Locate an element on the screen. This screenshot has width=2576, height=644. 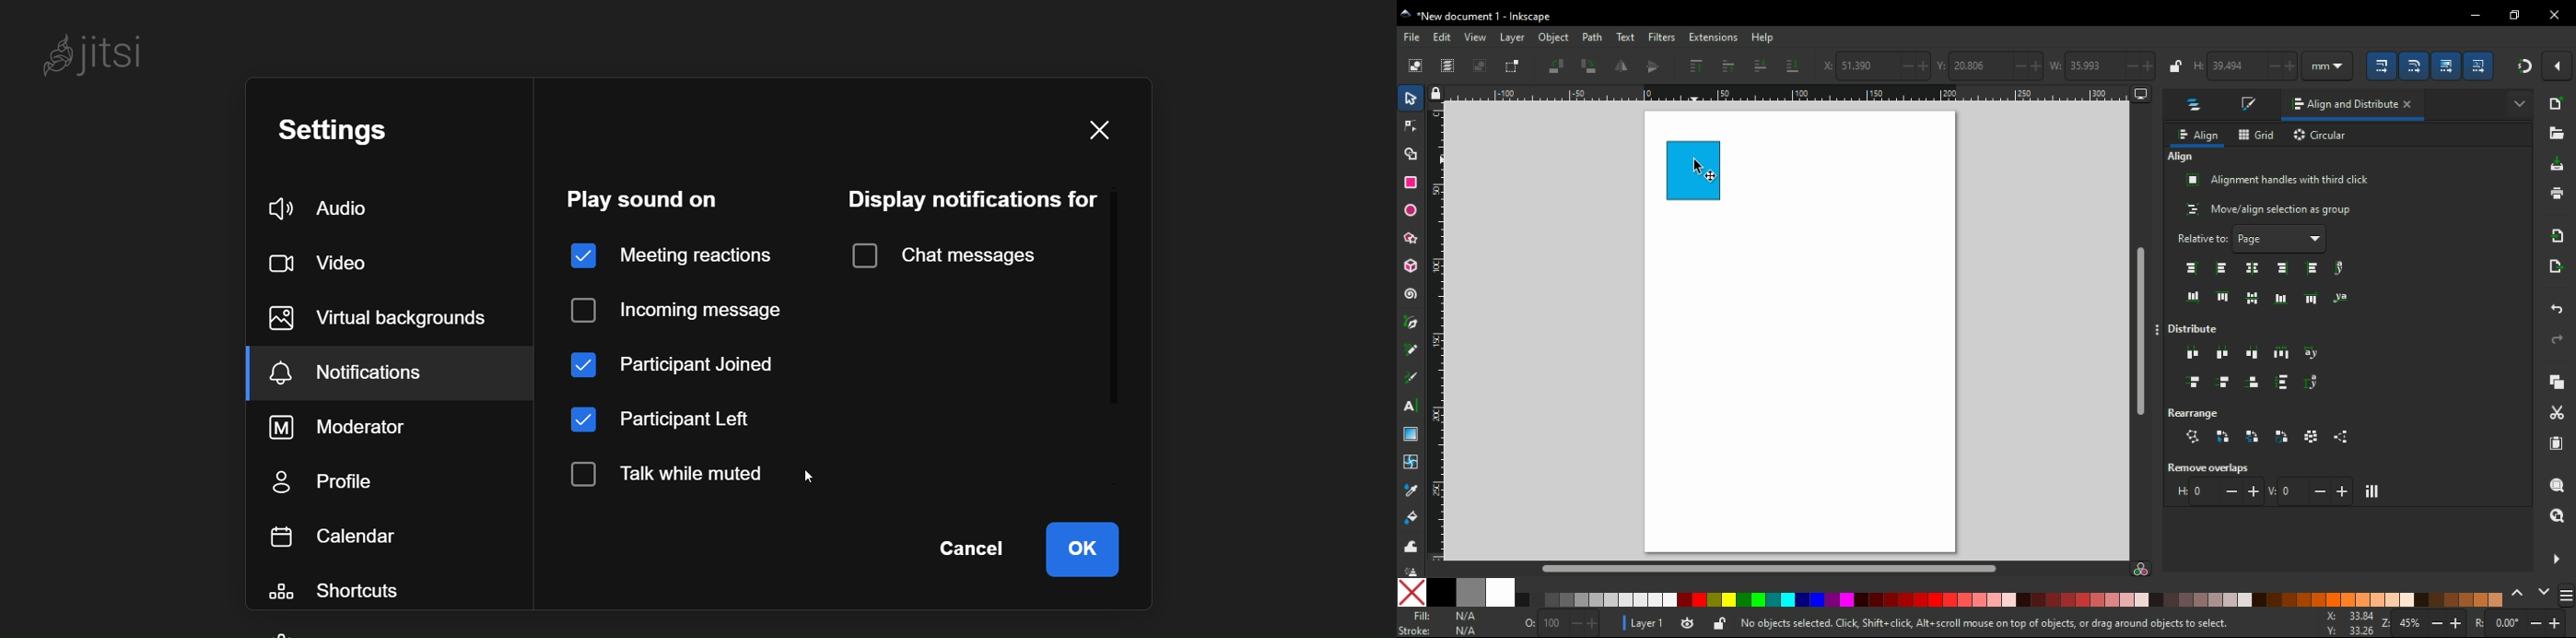
undo is located at coordinates (2558, 311).